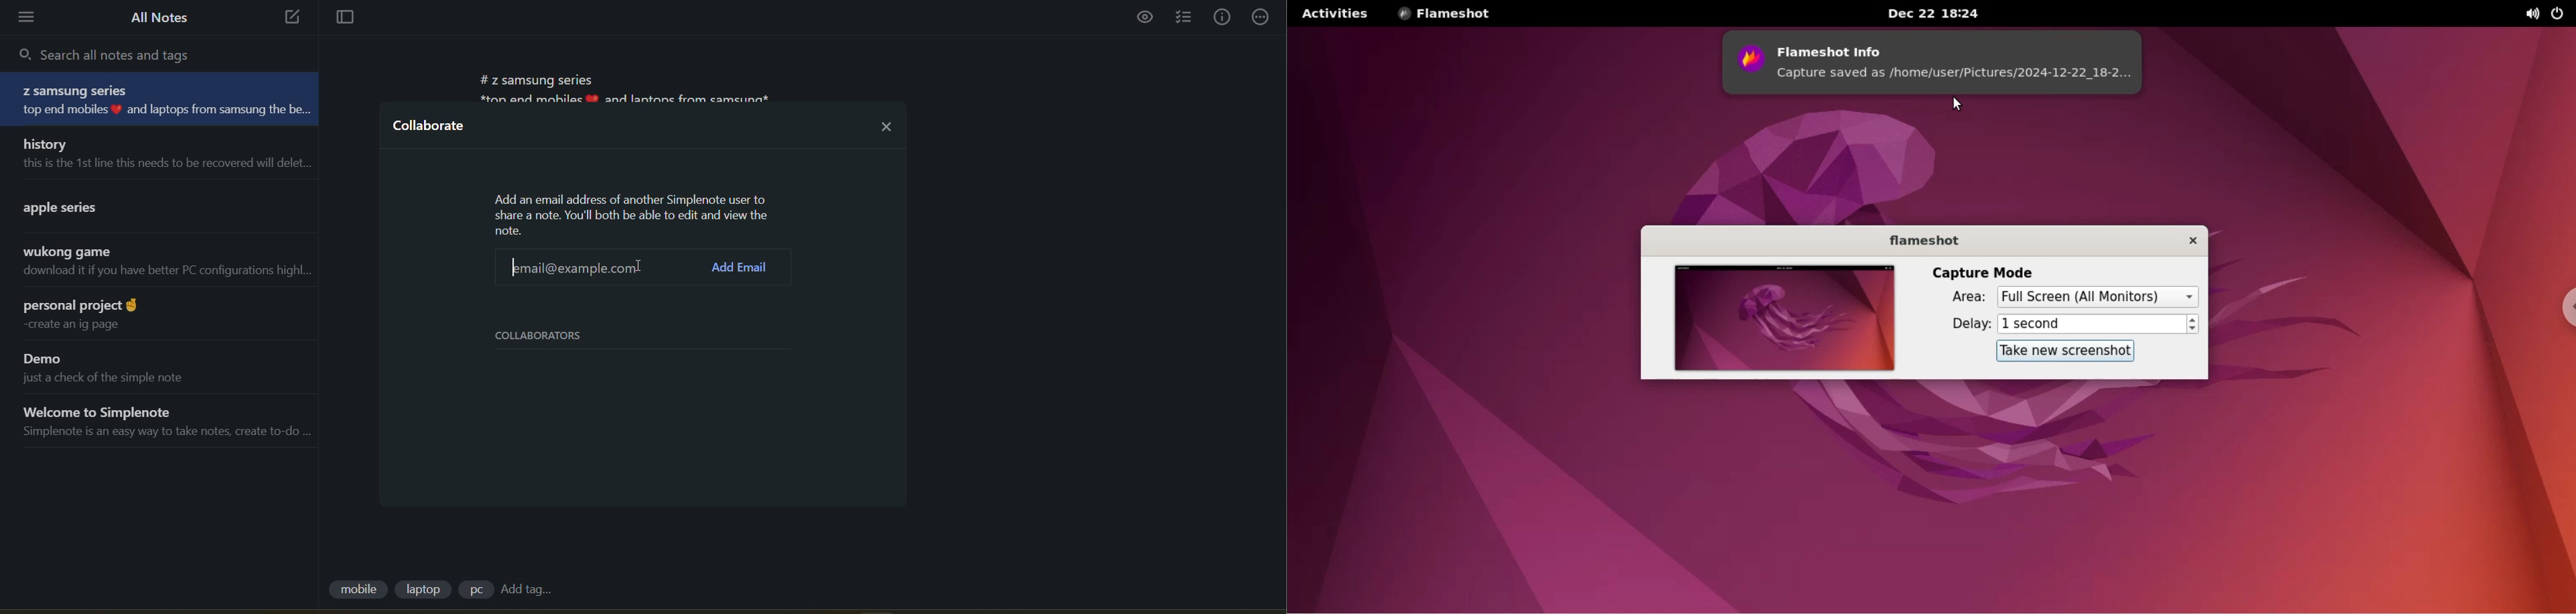  Describe the element at coordinates (165, 100) in the screenshot. I see `note title and preview` at that location.